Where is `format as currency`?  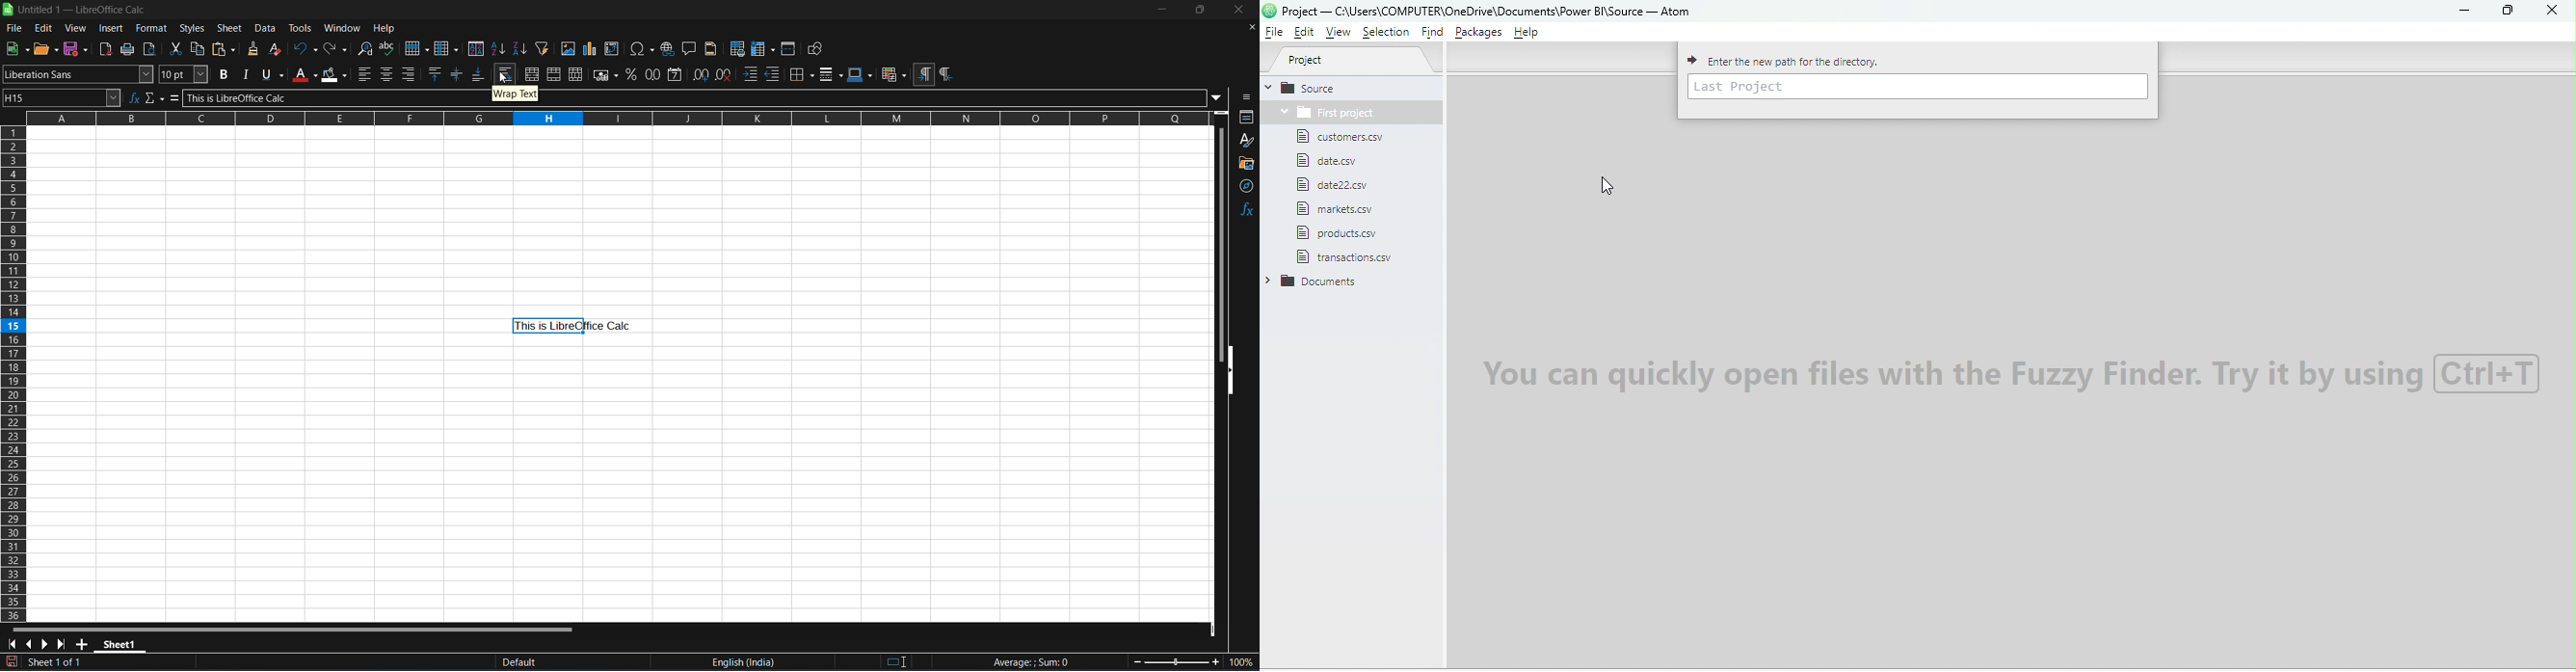 format as currency is located at coordinates (604, 75).